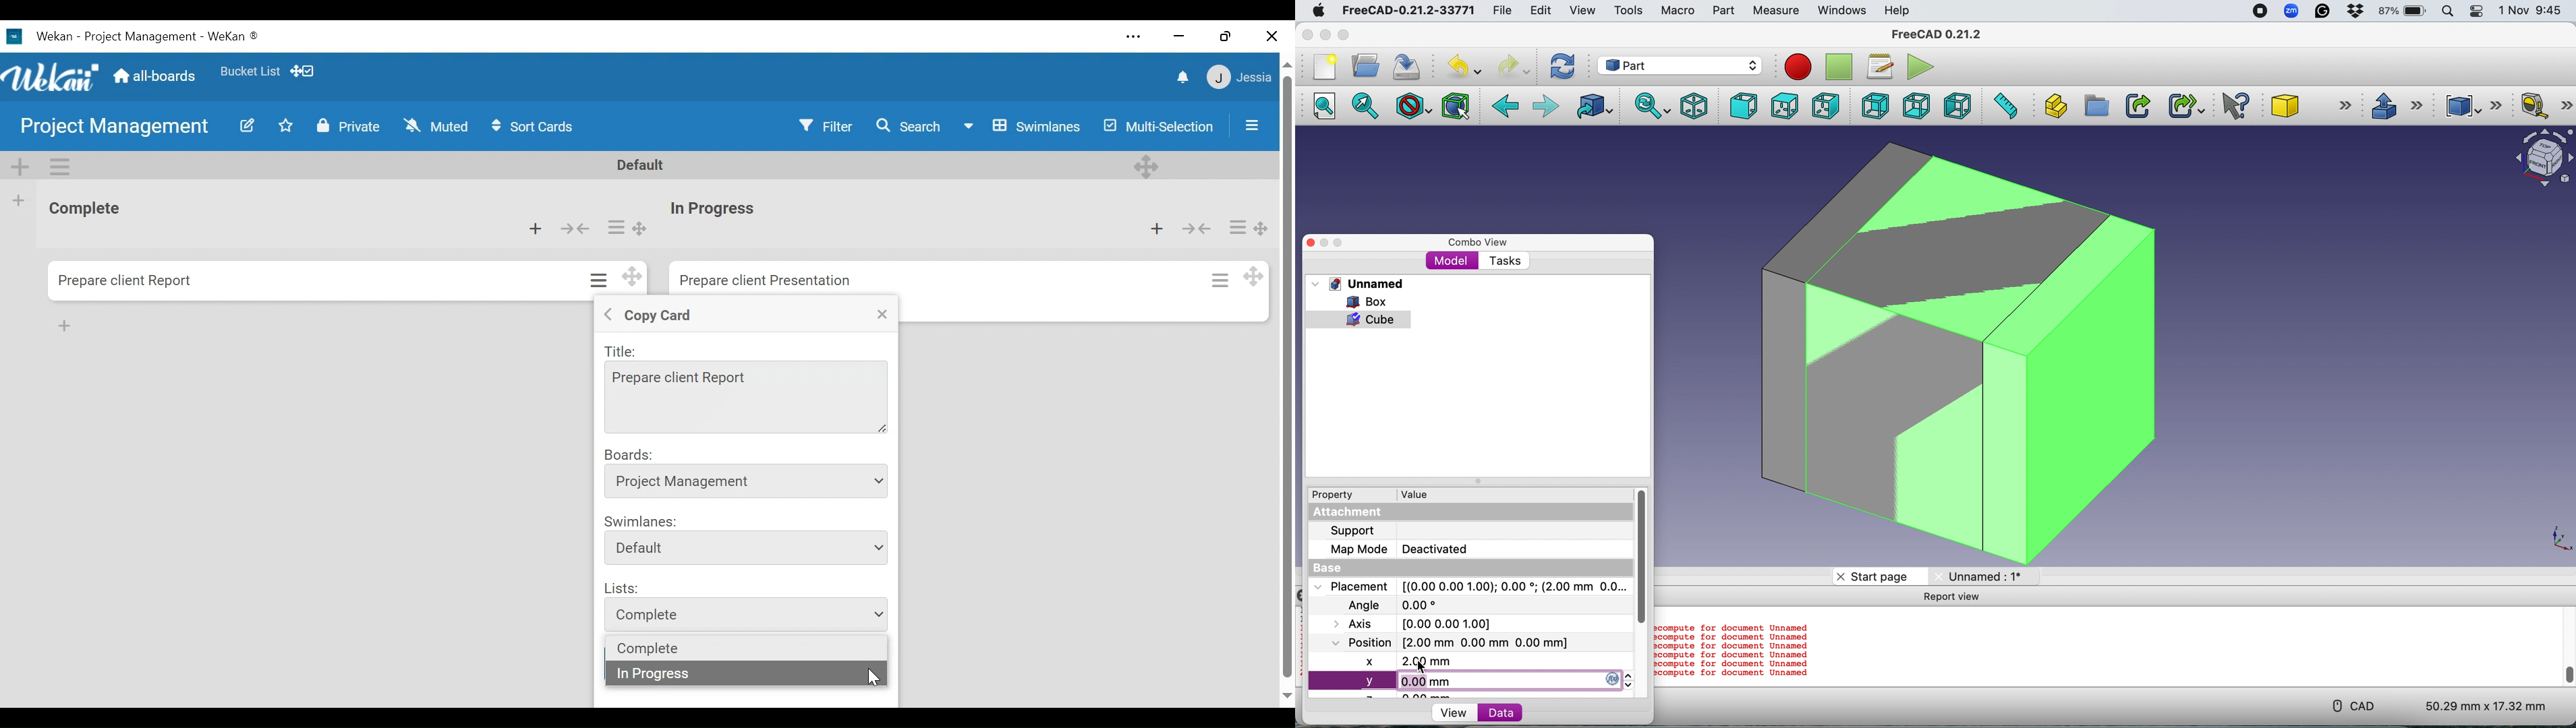 The image size is (2576, 728). I want to click on Bottom, so click(1916, 105).